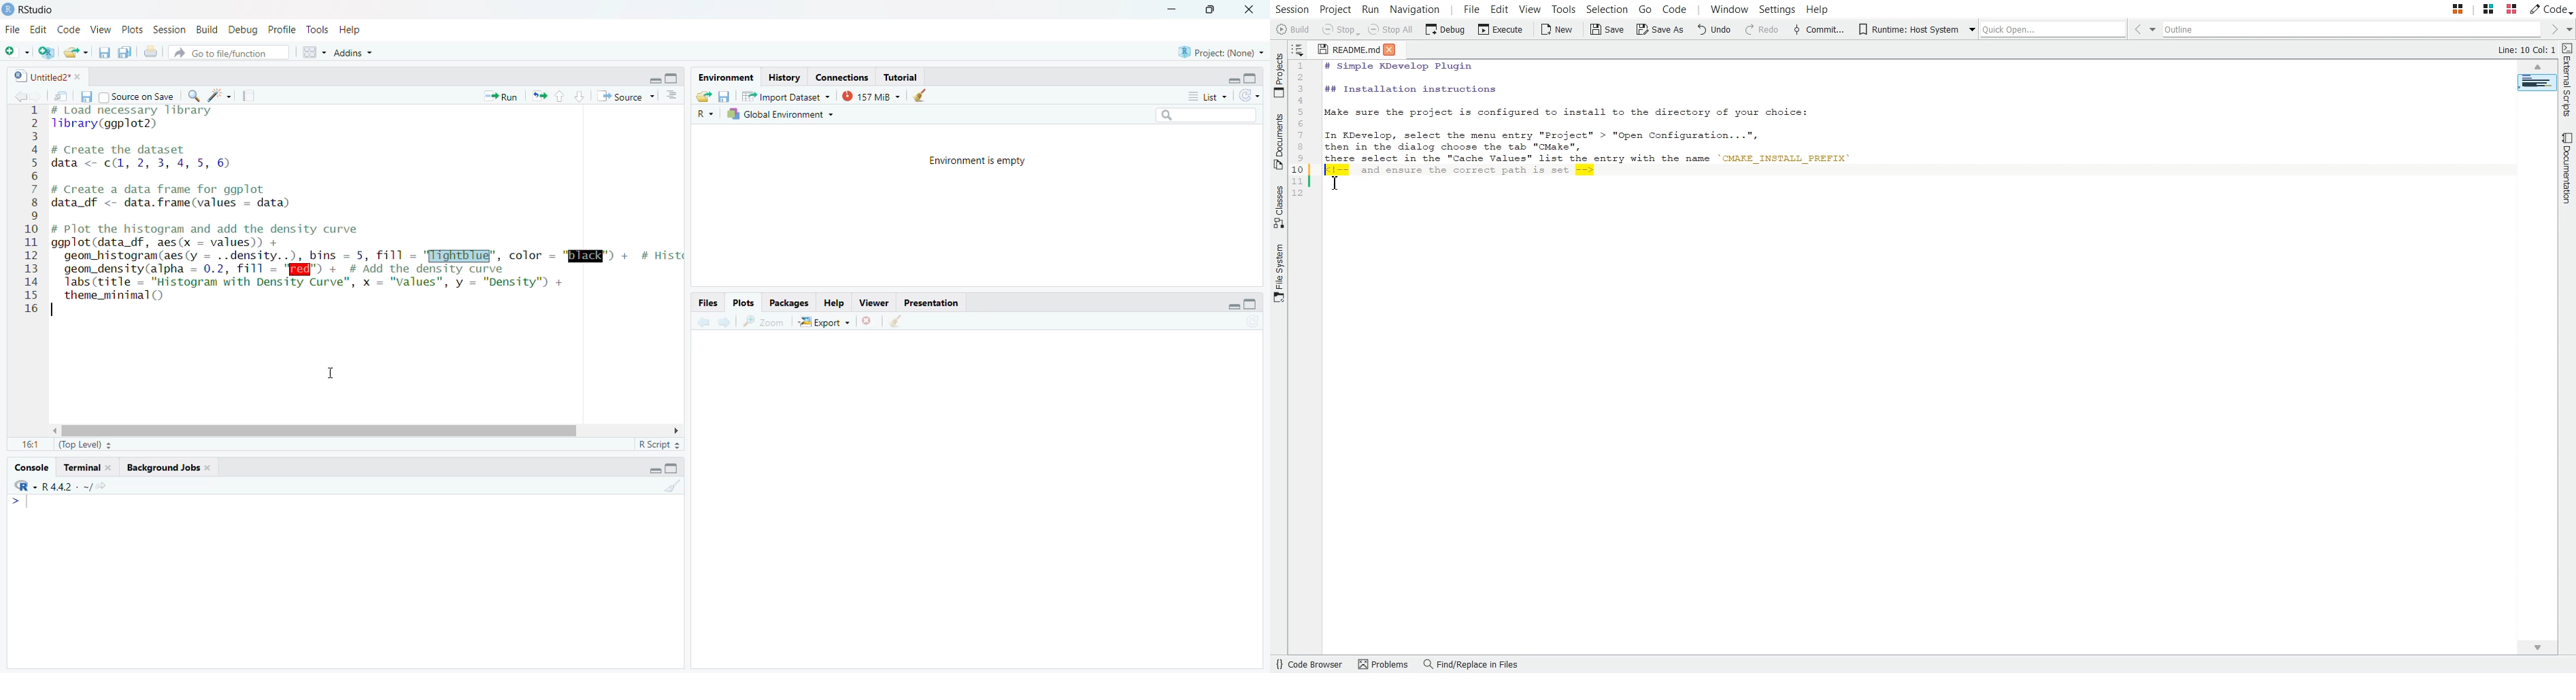  Describe the element at coordinates (1235, 307) in the screenshot. I see `minimize` at that location.